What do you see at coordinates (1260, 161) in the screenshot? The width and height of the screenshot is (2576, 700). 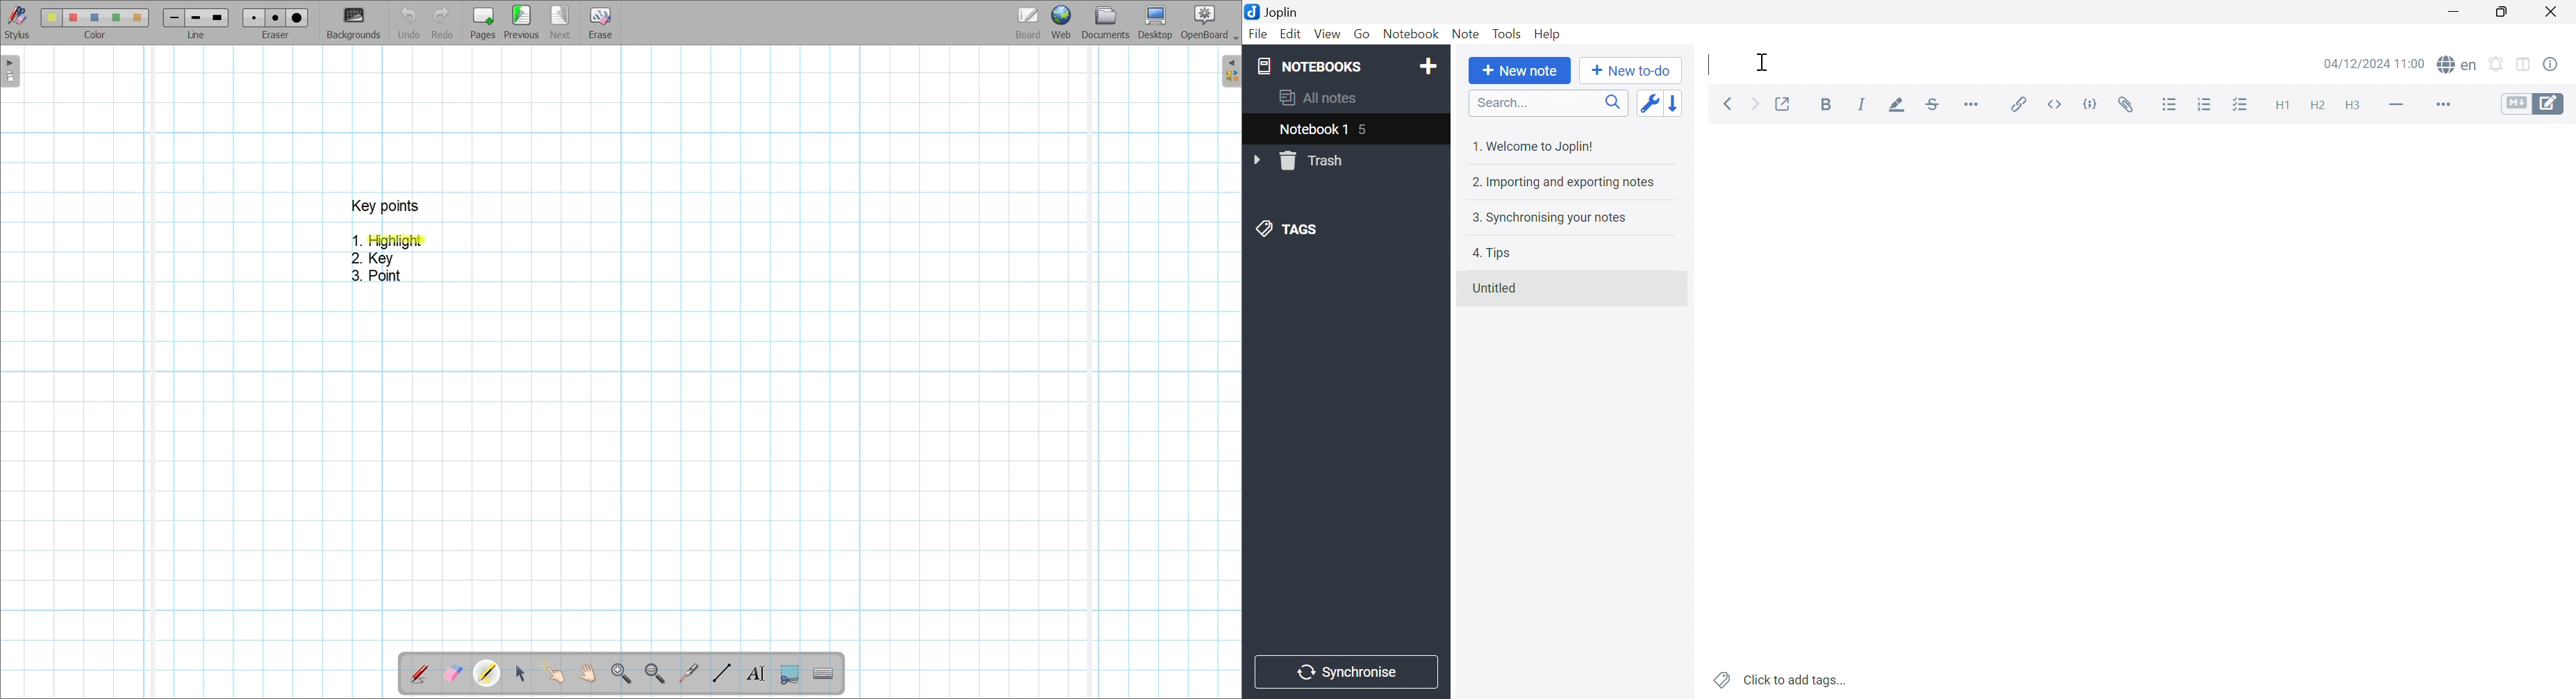 I see `Drop Down` at bounding box center [1260, 161].